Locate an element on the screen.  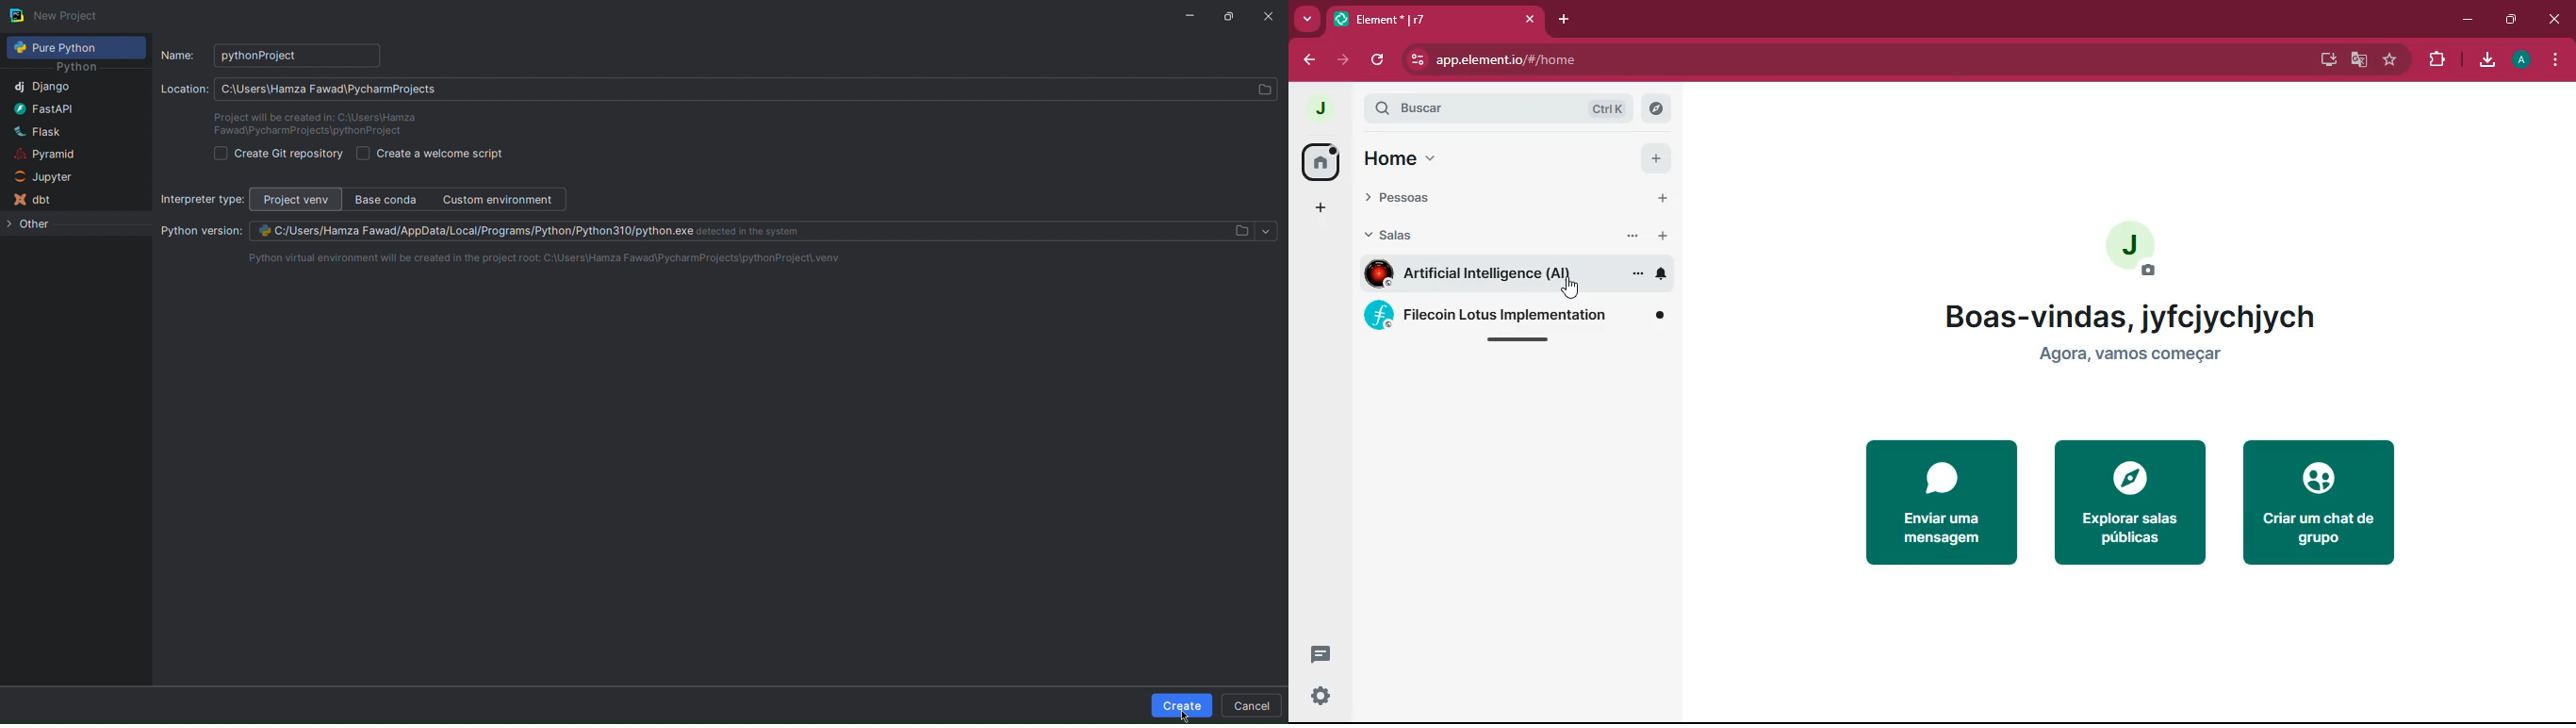
add is located at coordinates (1321, 208).